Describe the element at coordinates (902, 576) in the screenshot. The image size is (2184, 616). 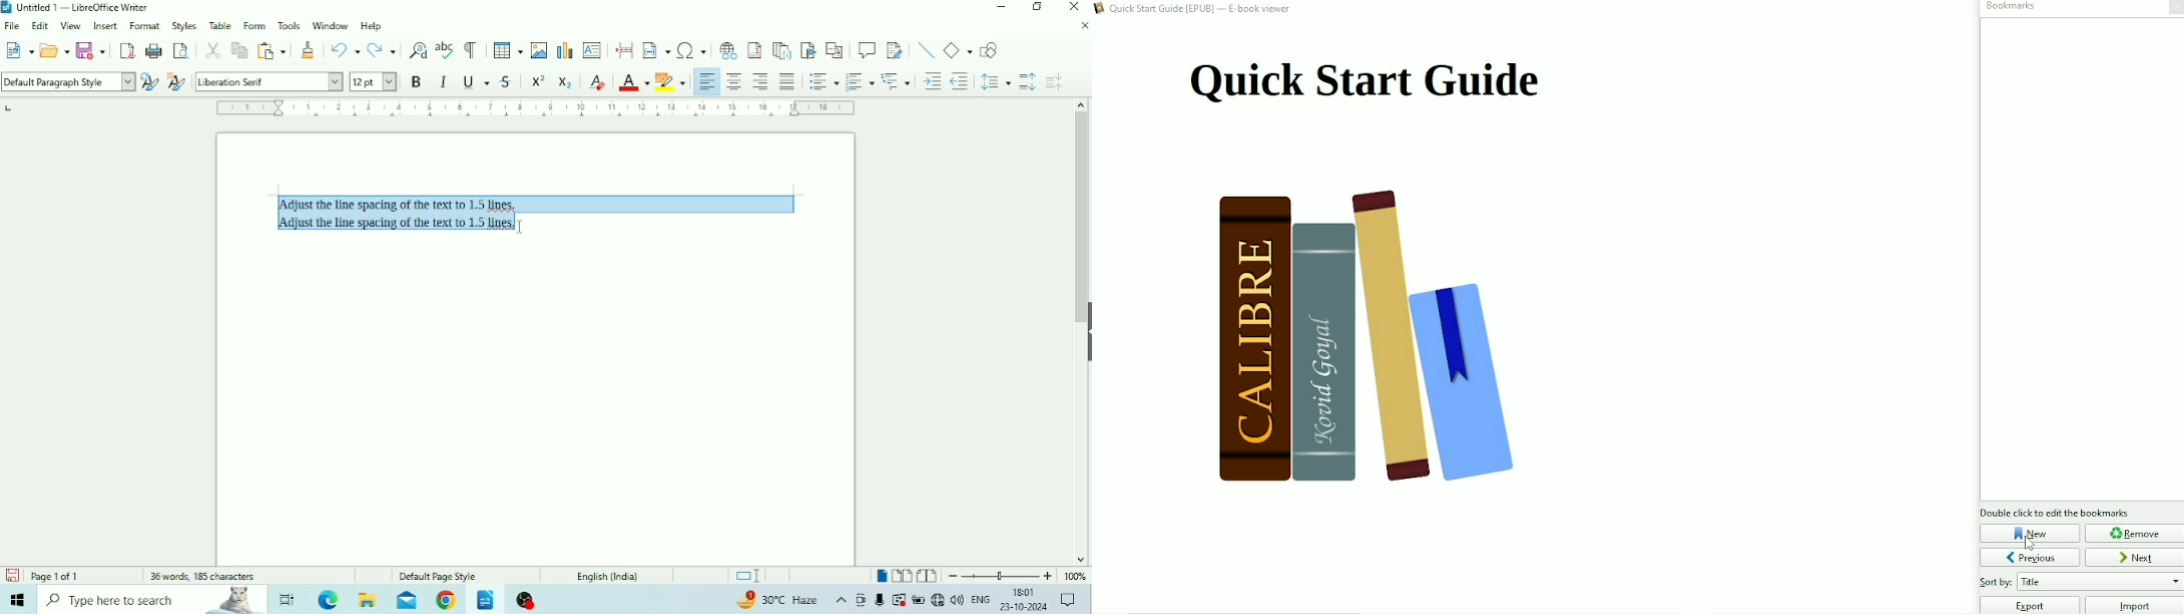
I see `Multiple-page view` at that location.